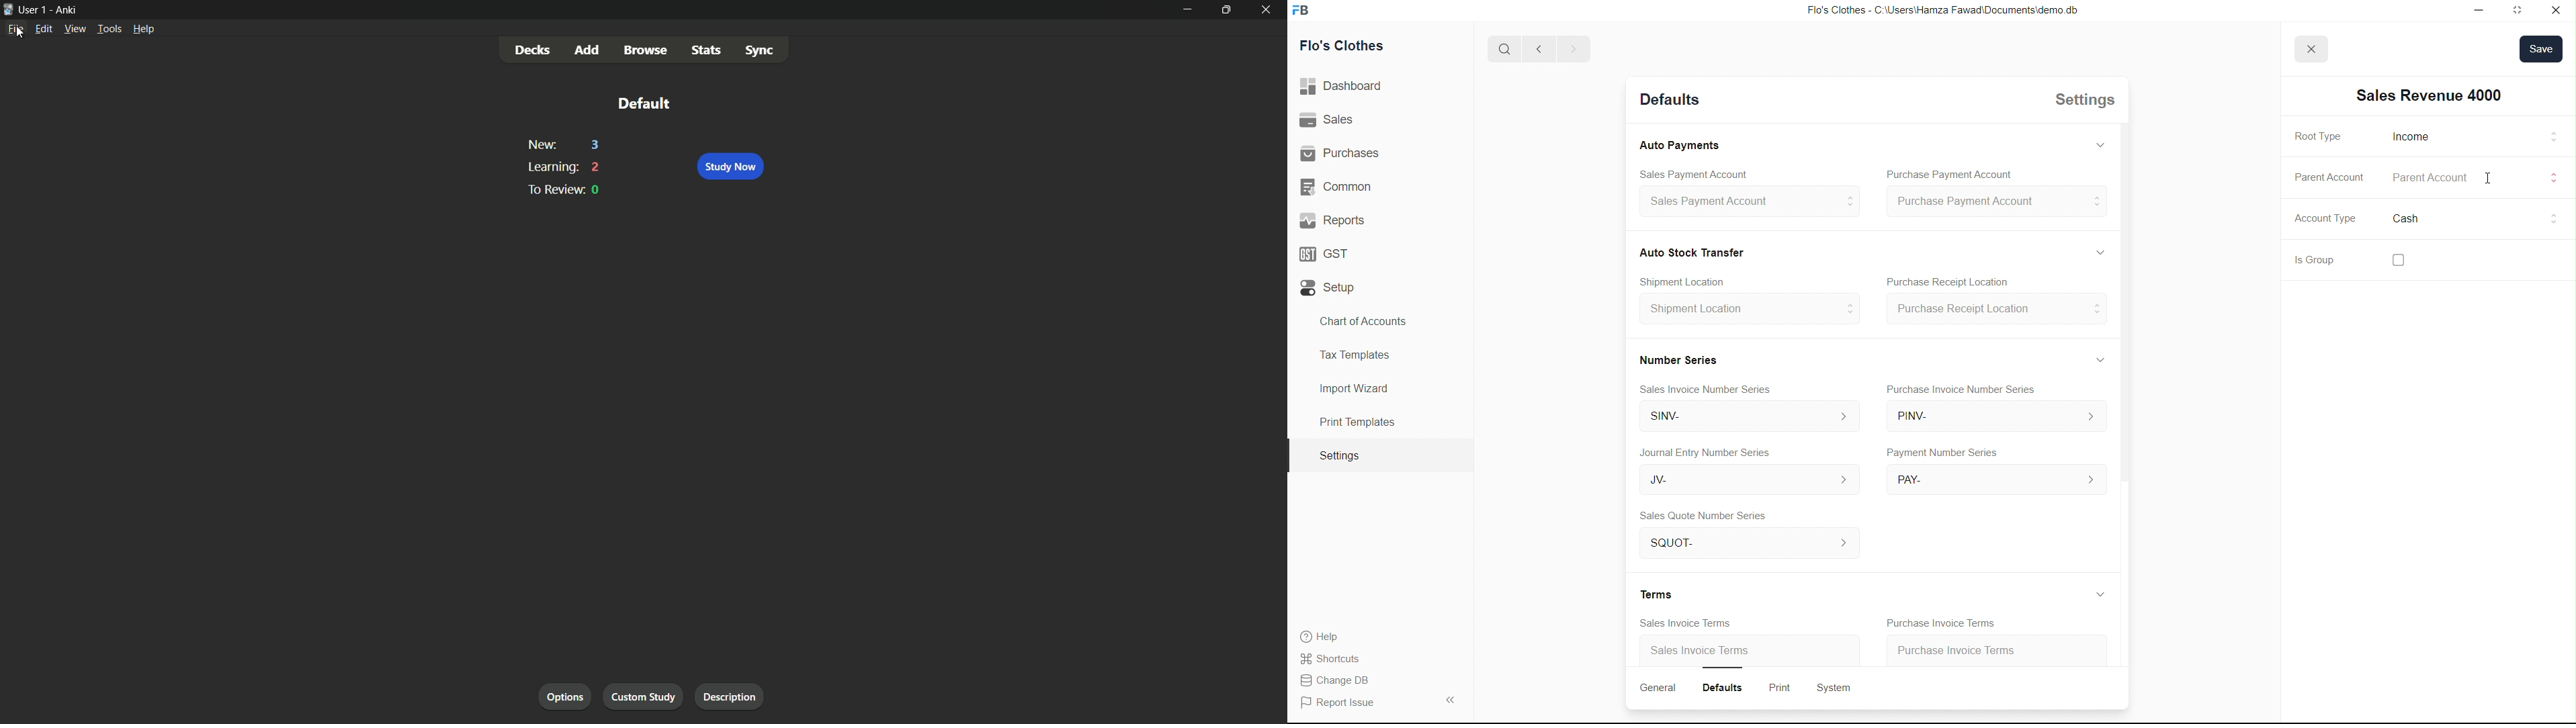  Describe the element at coordinates (1348, 48) in the screenshot. I see `Flo's Clothes` at that location.